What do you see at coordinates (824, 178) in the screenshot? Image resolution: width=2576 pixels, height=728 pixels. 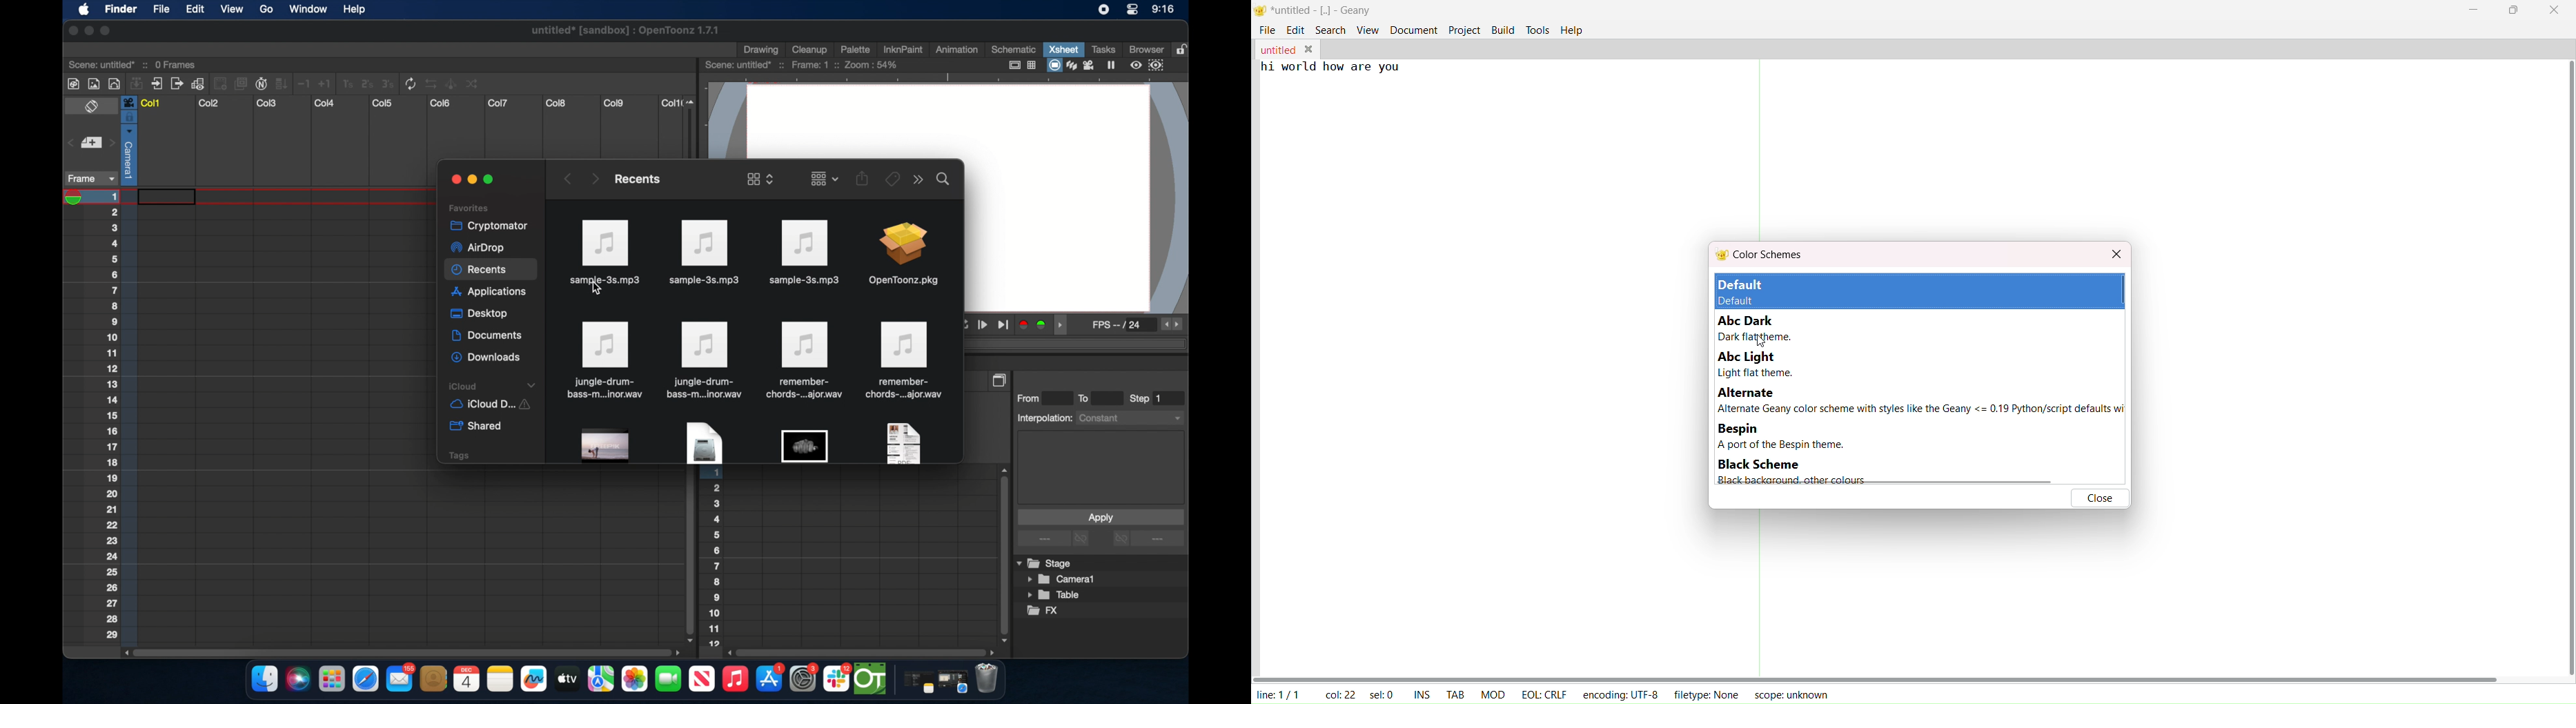 I see `tab group picker` at bounding box center [824, 178].